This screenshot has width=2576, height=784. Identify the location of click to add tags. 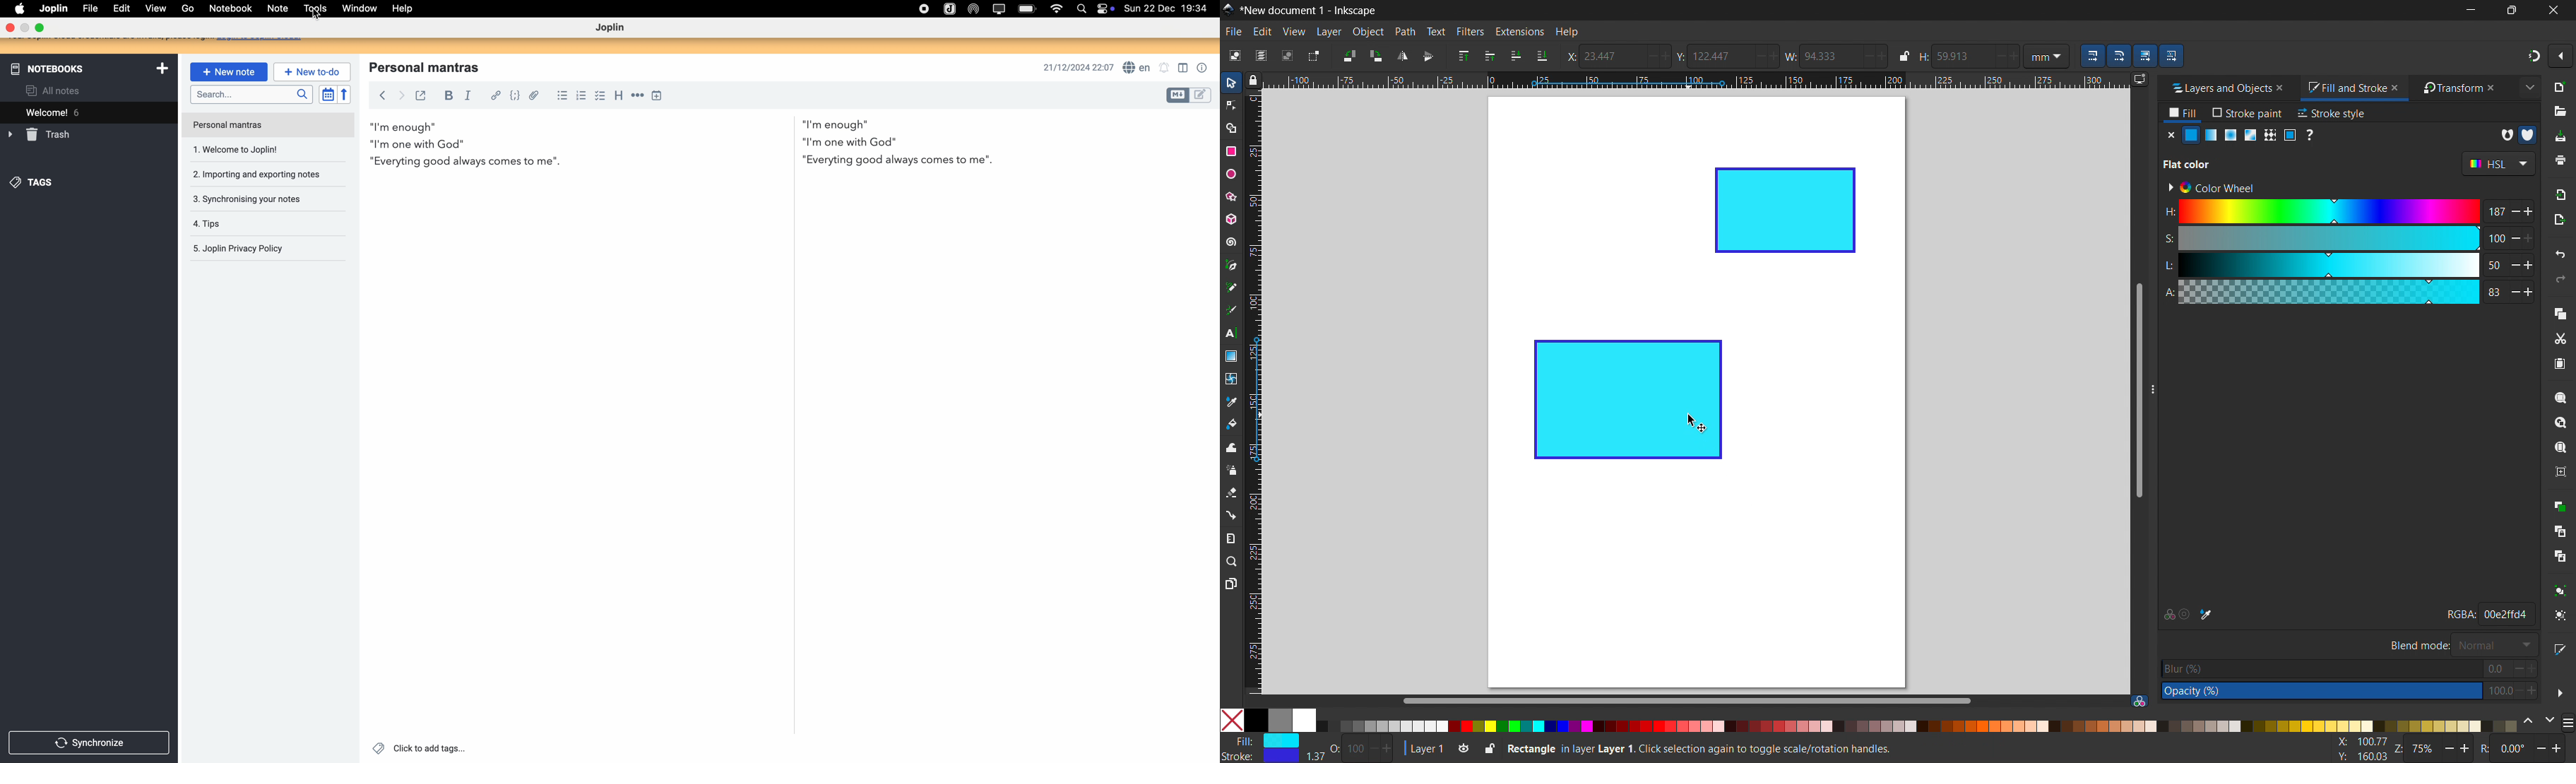
(420, 747).